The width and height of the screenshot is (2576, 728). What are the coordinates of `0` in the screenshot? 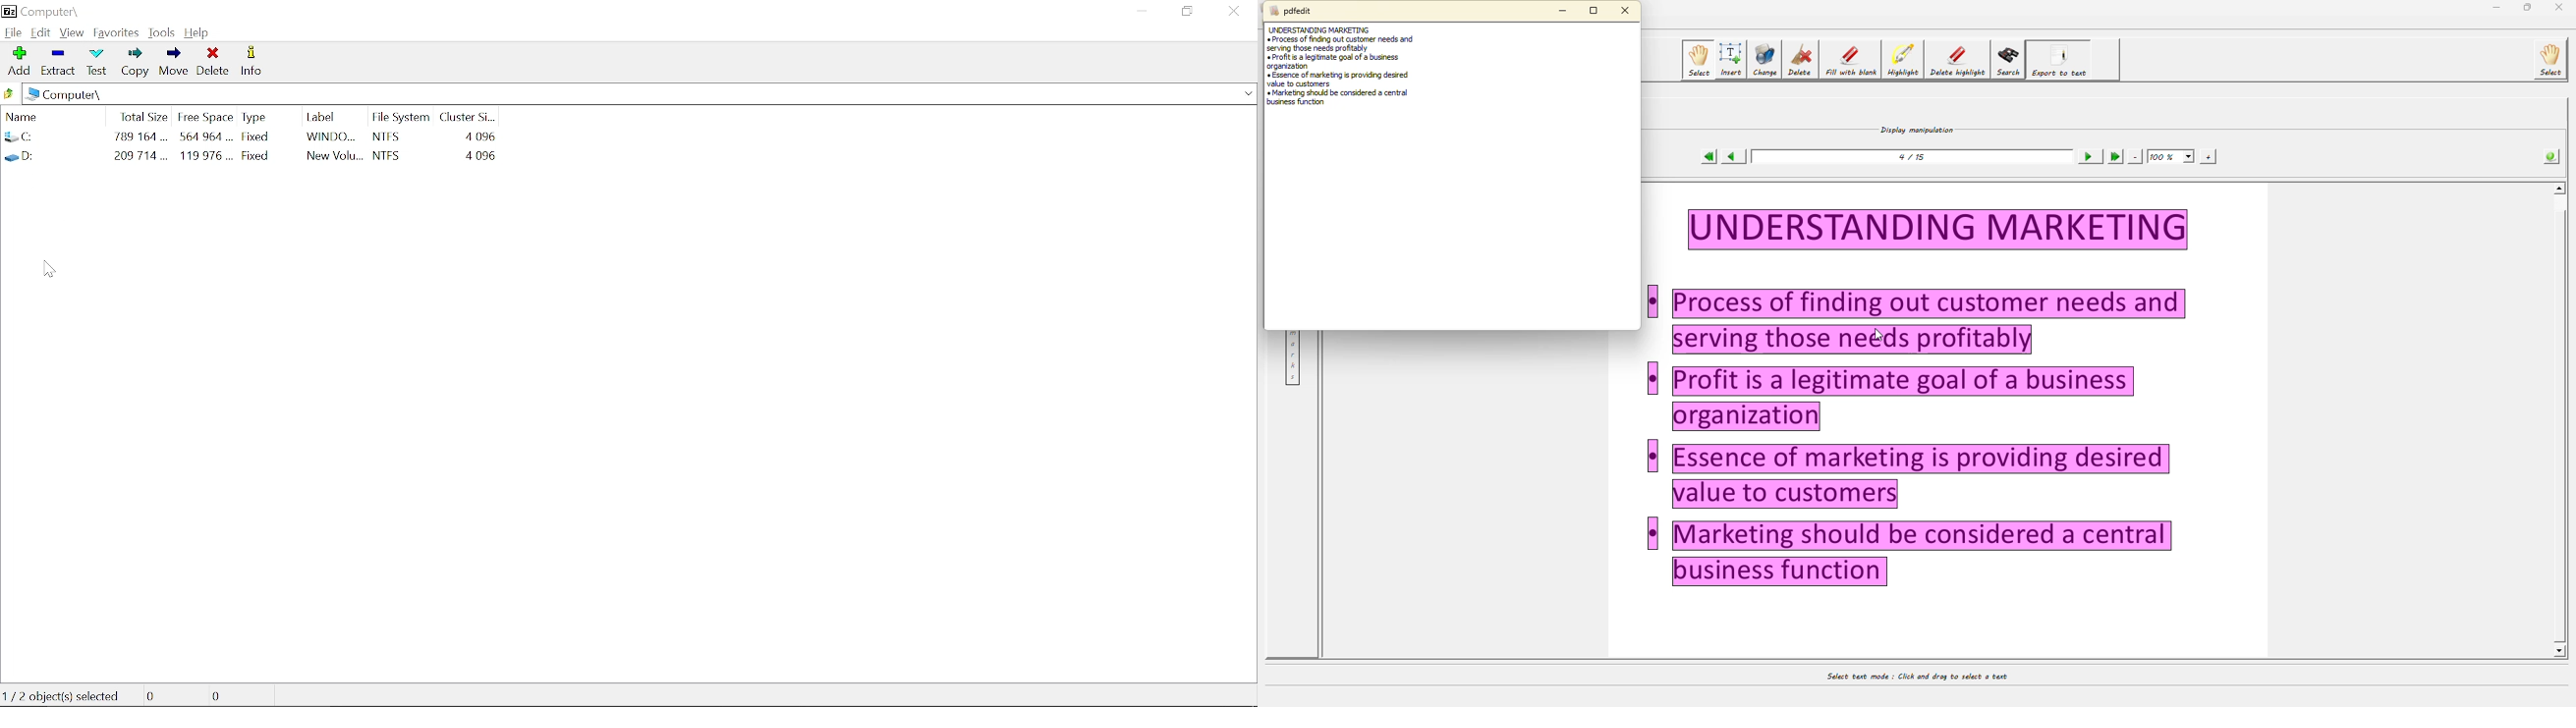 It's located at (223, 695).